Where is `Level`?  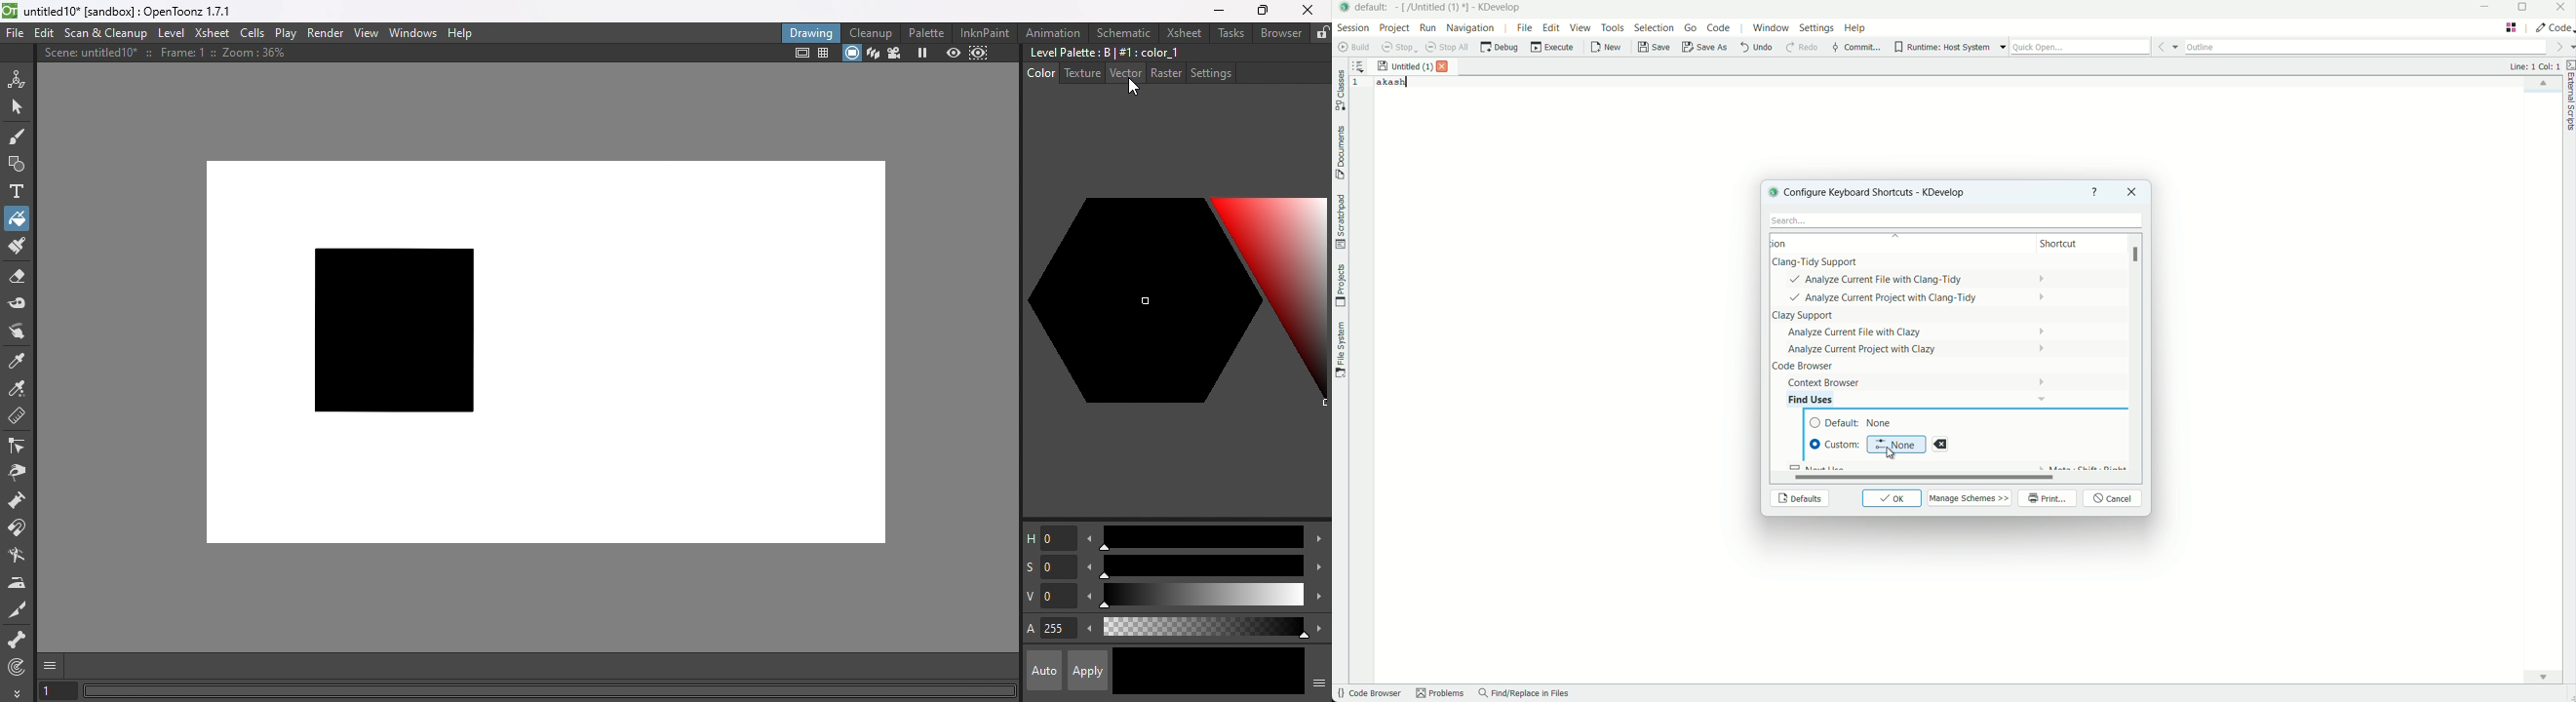 Level is located at coordinates (174, 33).